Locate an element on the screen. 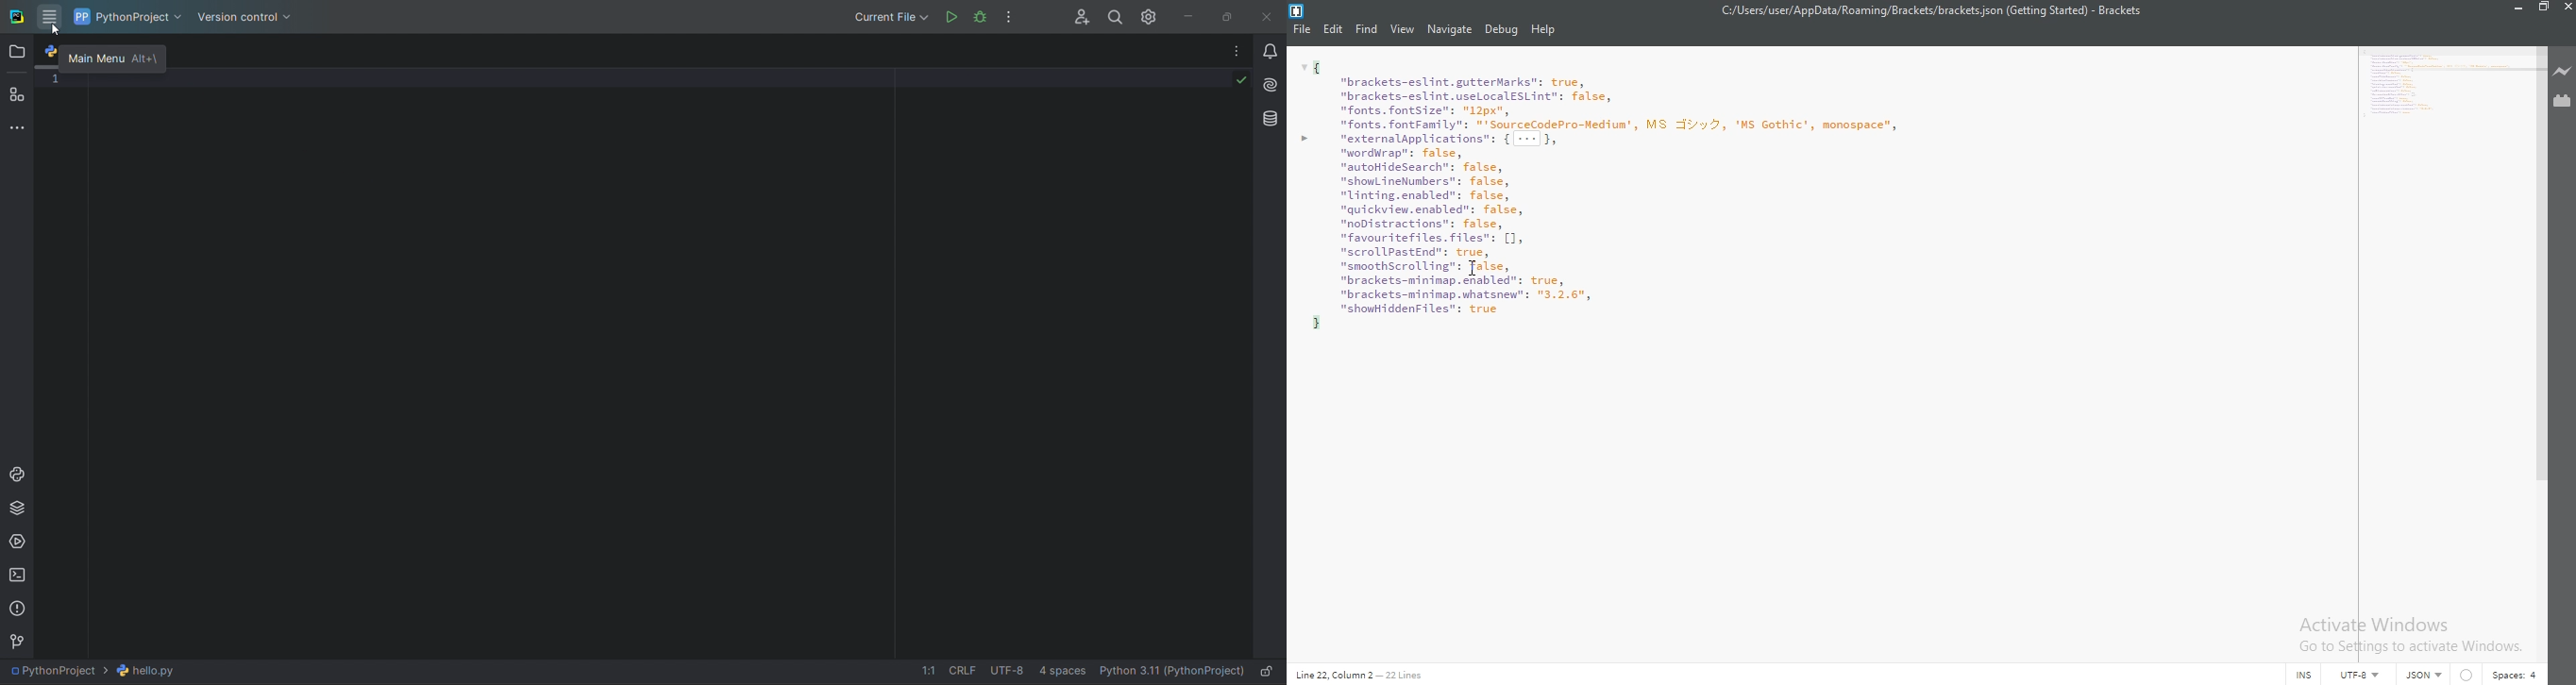  insertion cursor is located at coordinates (1474, 271).